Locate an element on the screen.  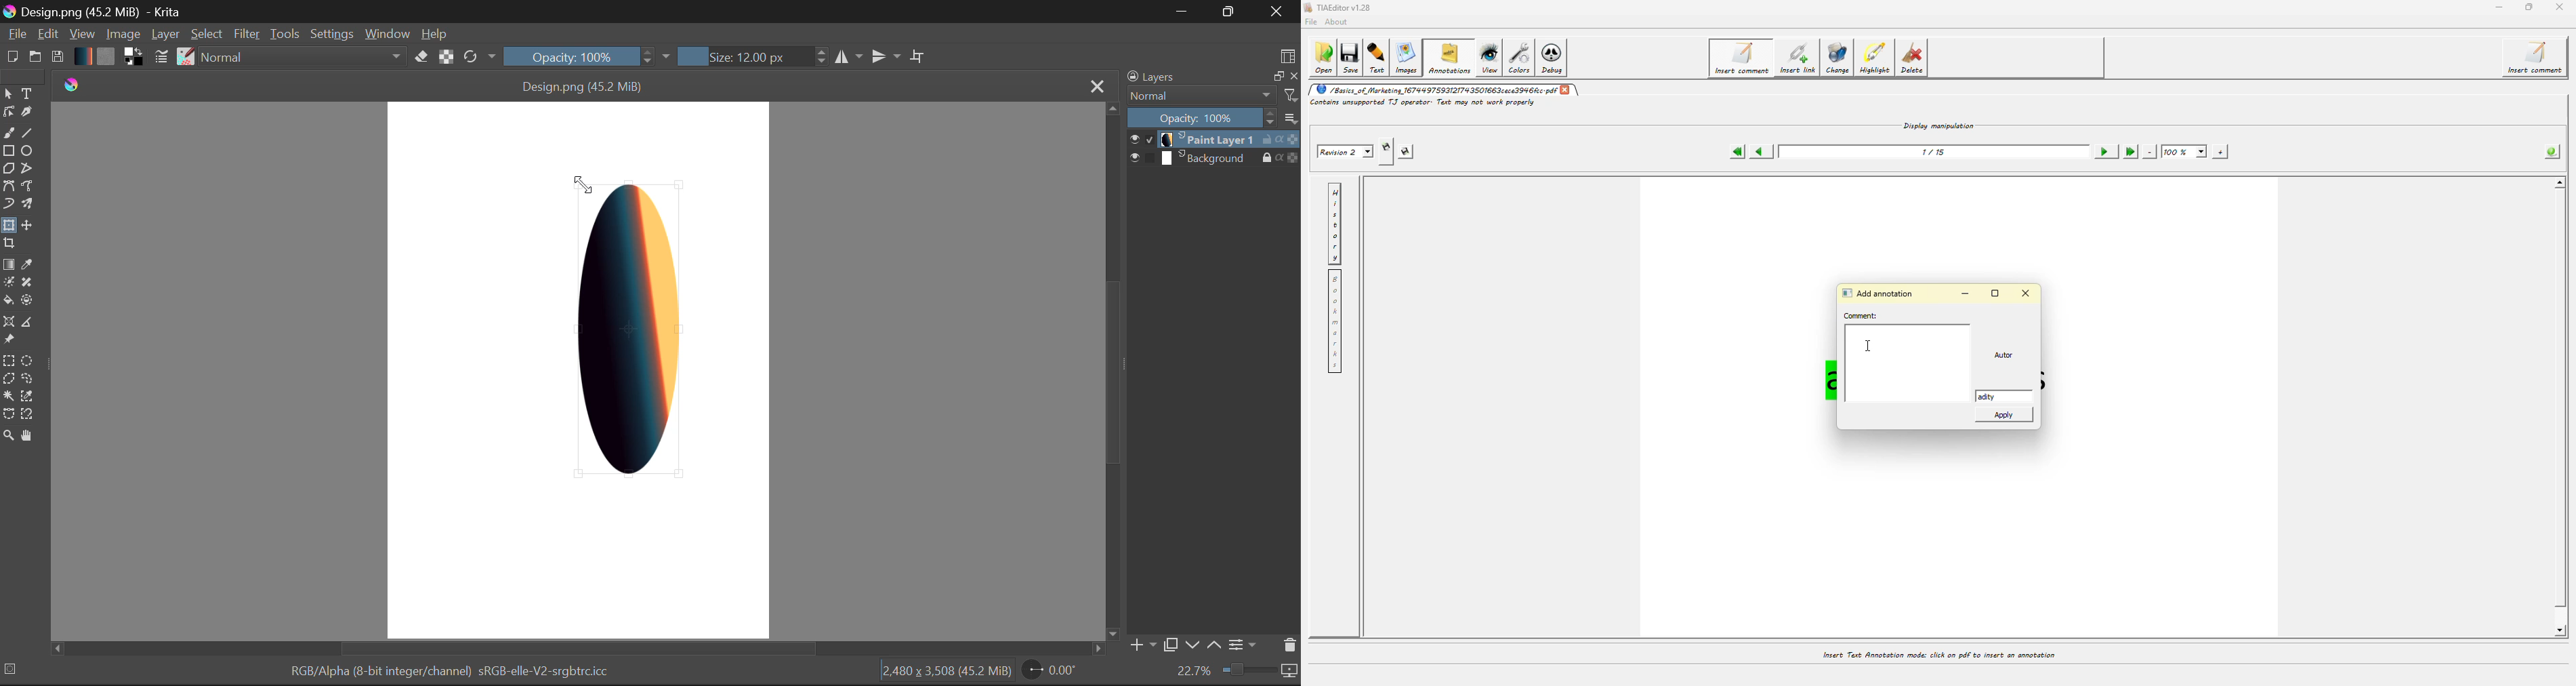
Close is located at coordinates (1095, 85).